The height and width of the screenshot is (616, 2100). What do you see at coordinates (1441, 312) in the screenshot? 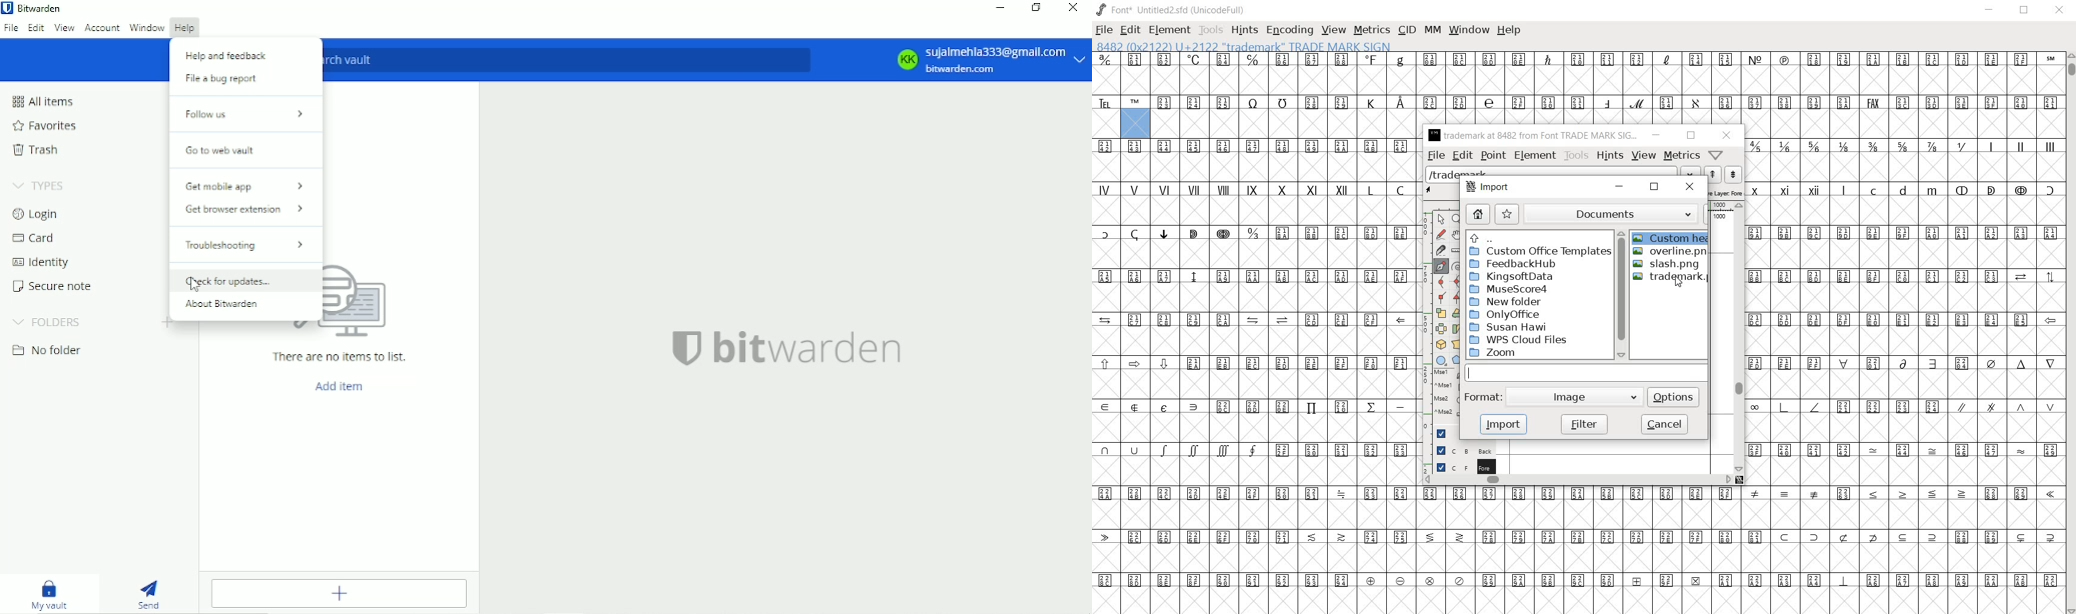
I see `scale the selection` at bounding box center [1441, 312].